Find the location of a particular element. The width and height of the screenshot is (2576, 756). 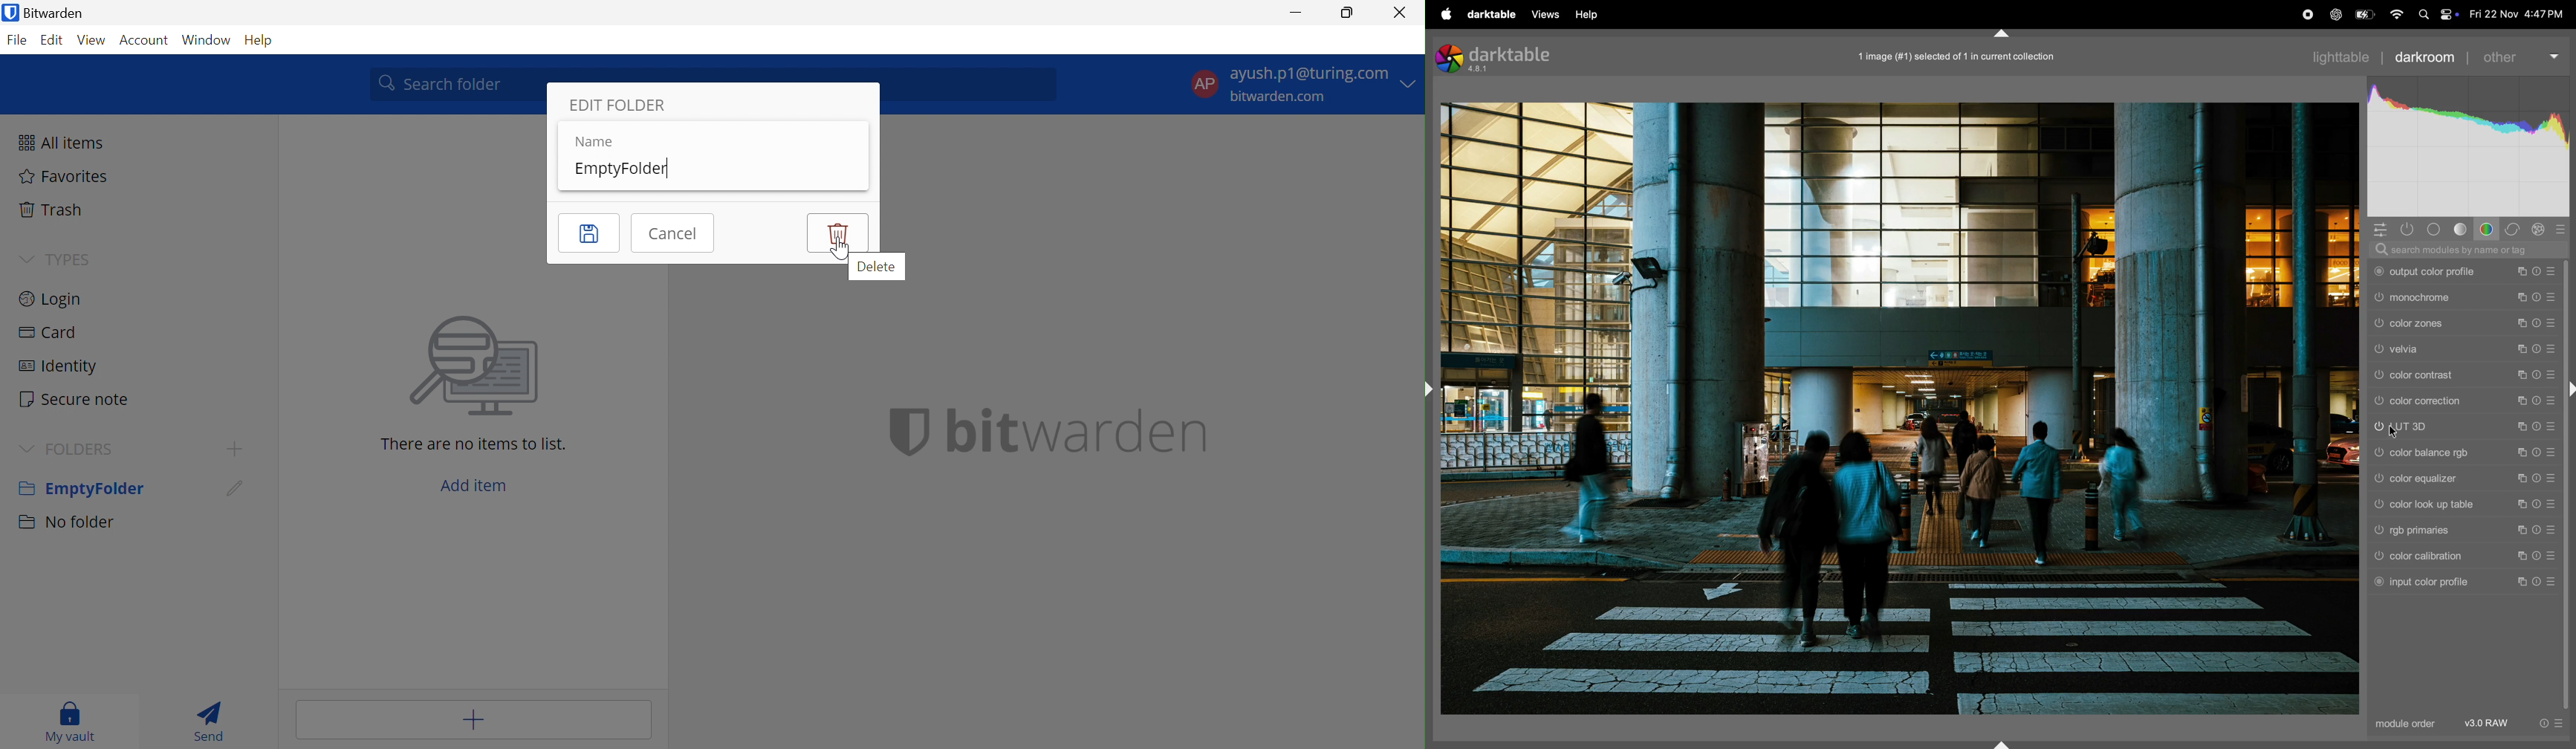

color equalizer is located at coordinates (2447, 478).